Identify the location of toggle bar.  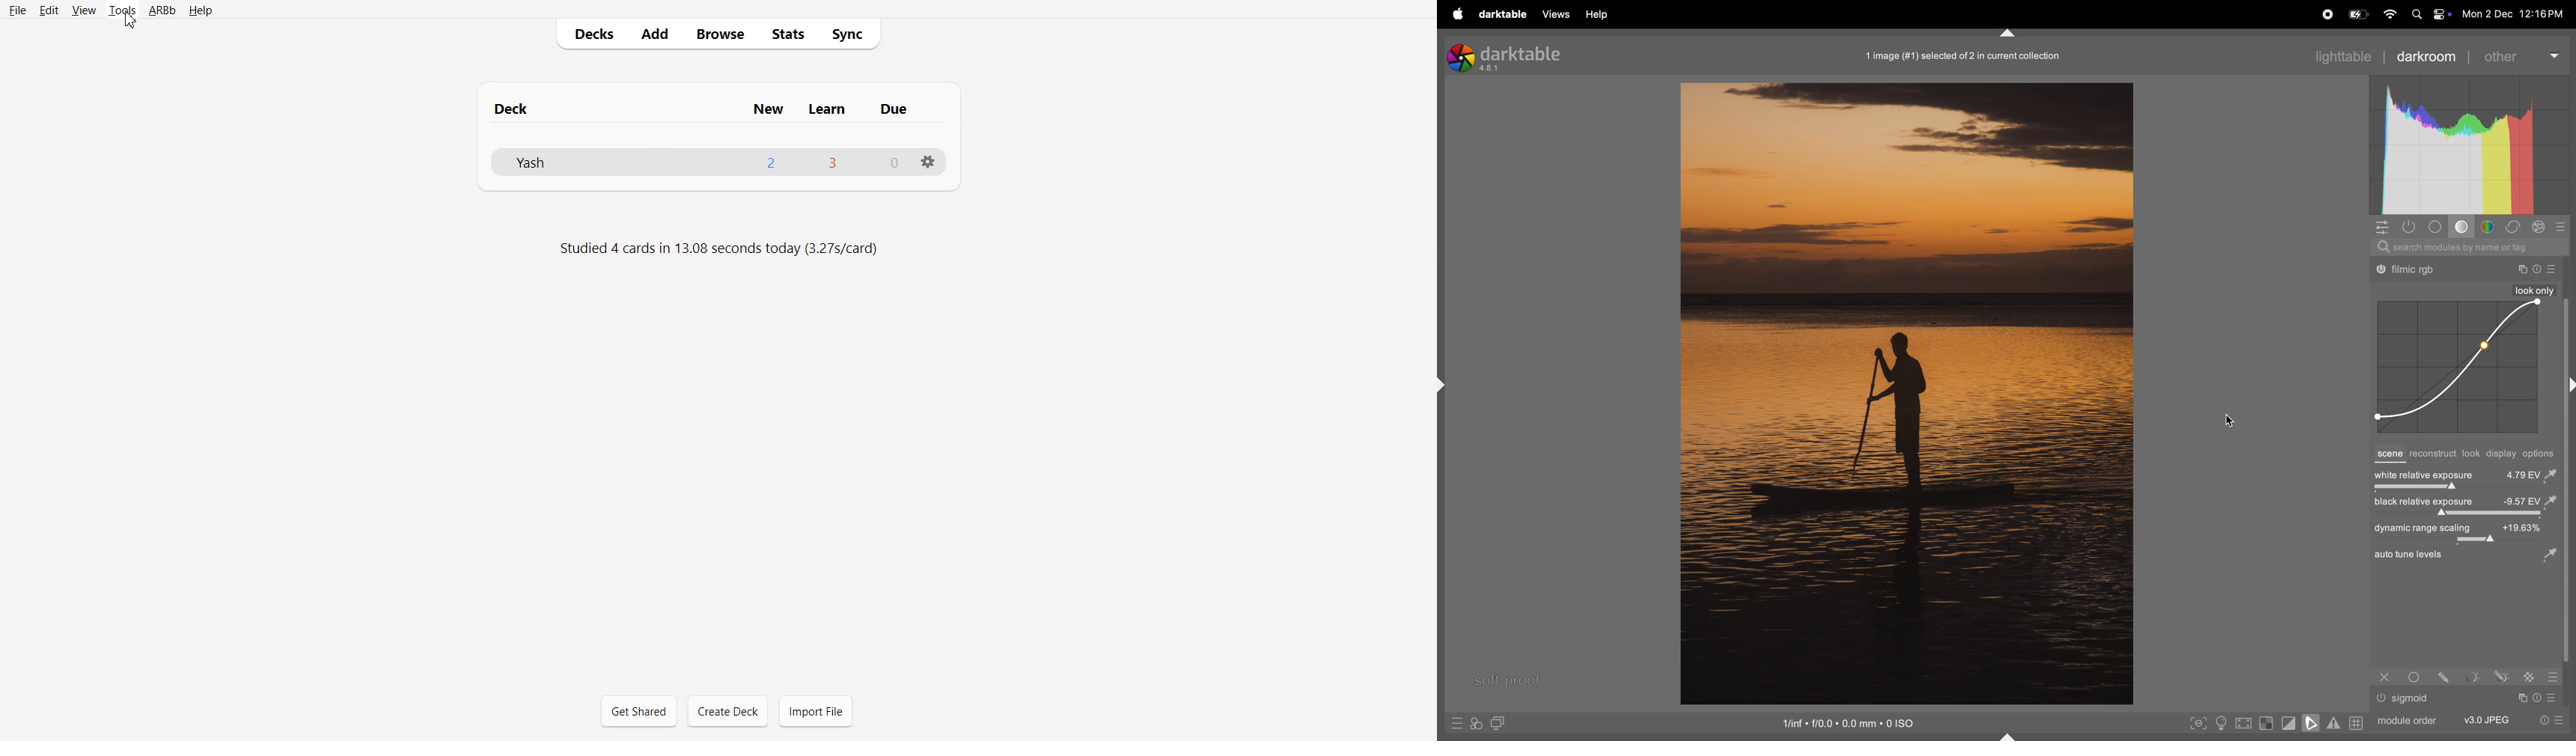
(2463, 514).